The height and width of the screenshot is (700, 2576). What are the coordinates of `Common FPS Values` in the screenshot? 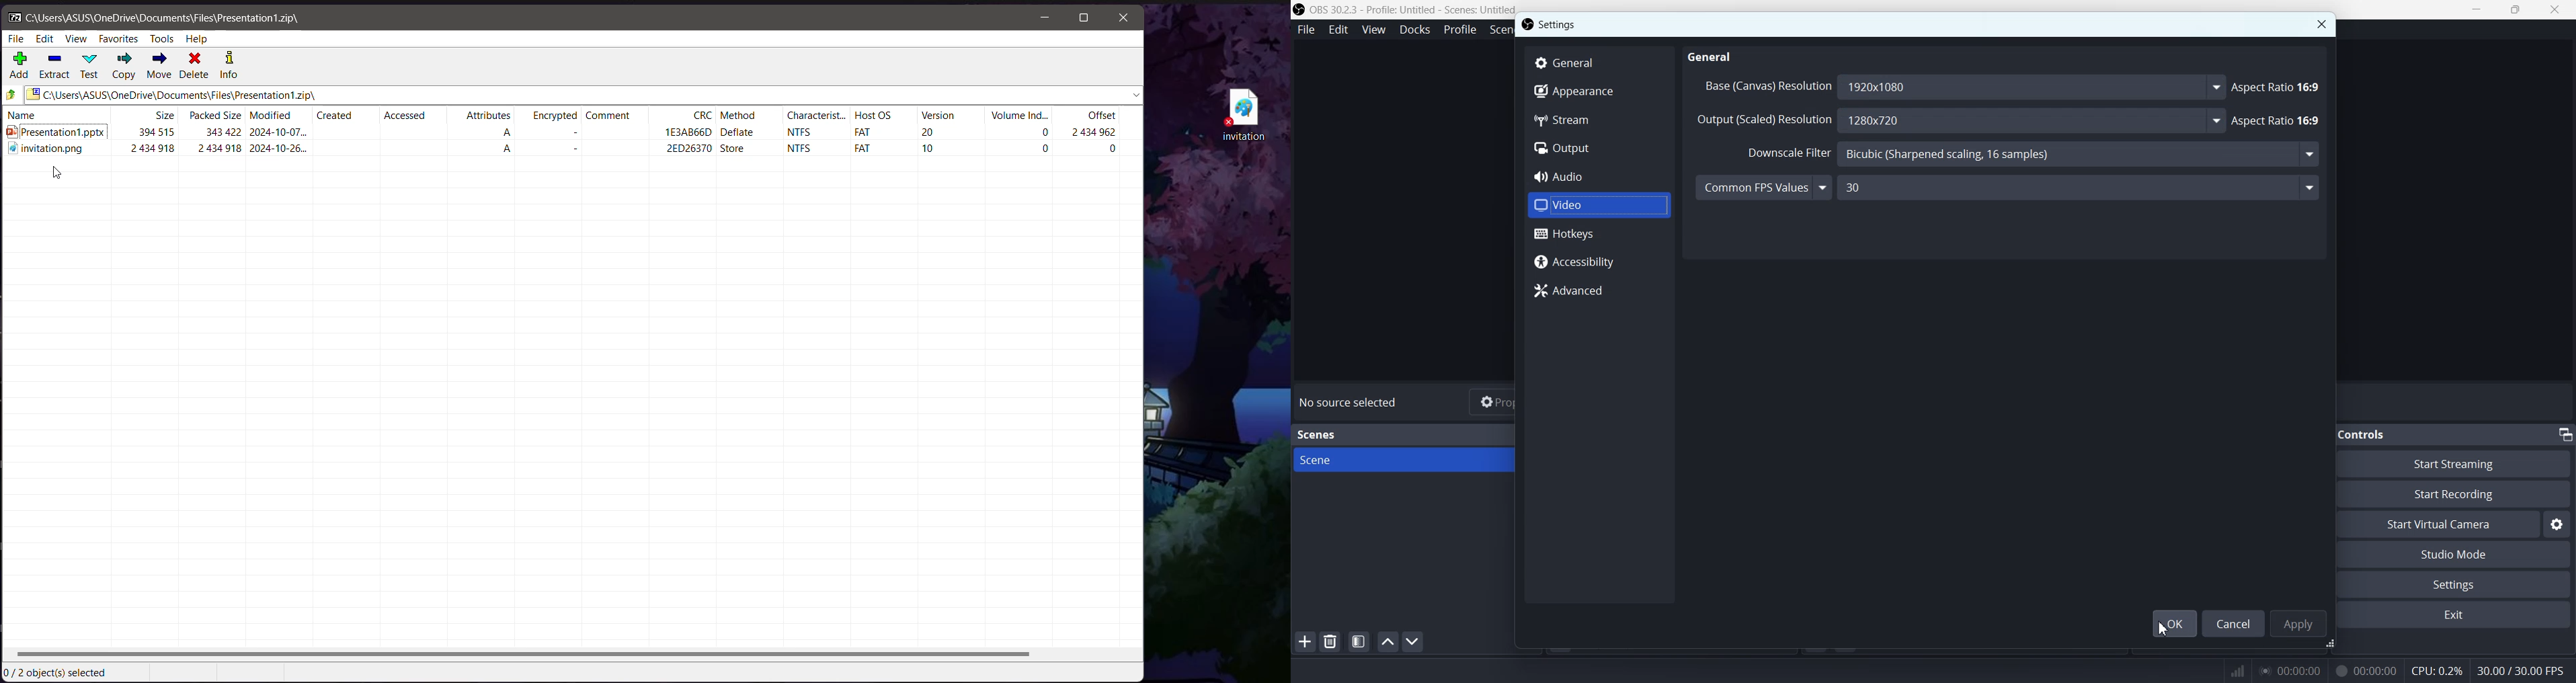 It's located at (1763, 186).